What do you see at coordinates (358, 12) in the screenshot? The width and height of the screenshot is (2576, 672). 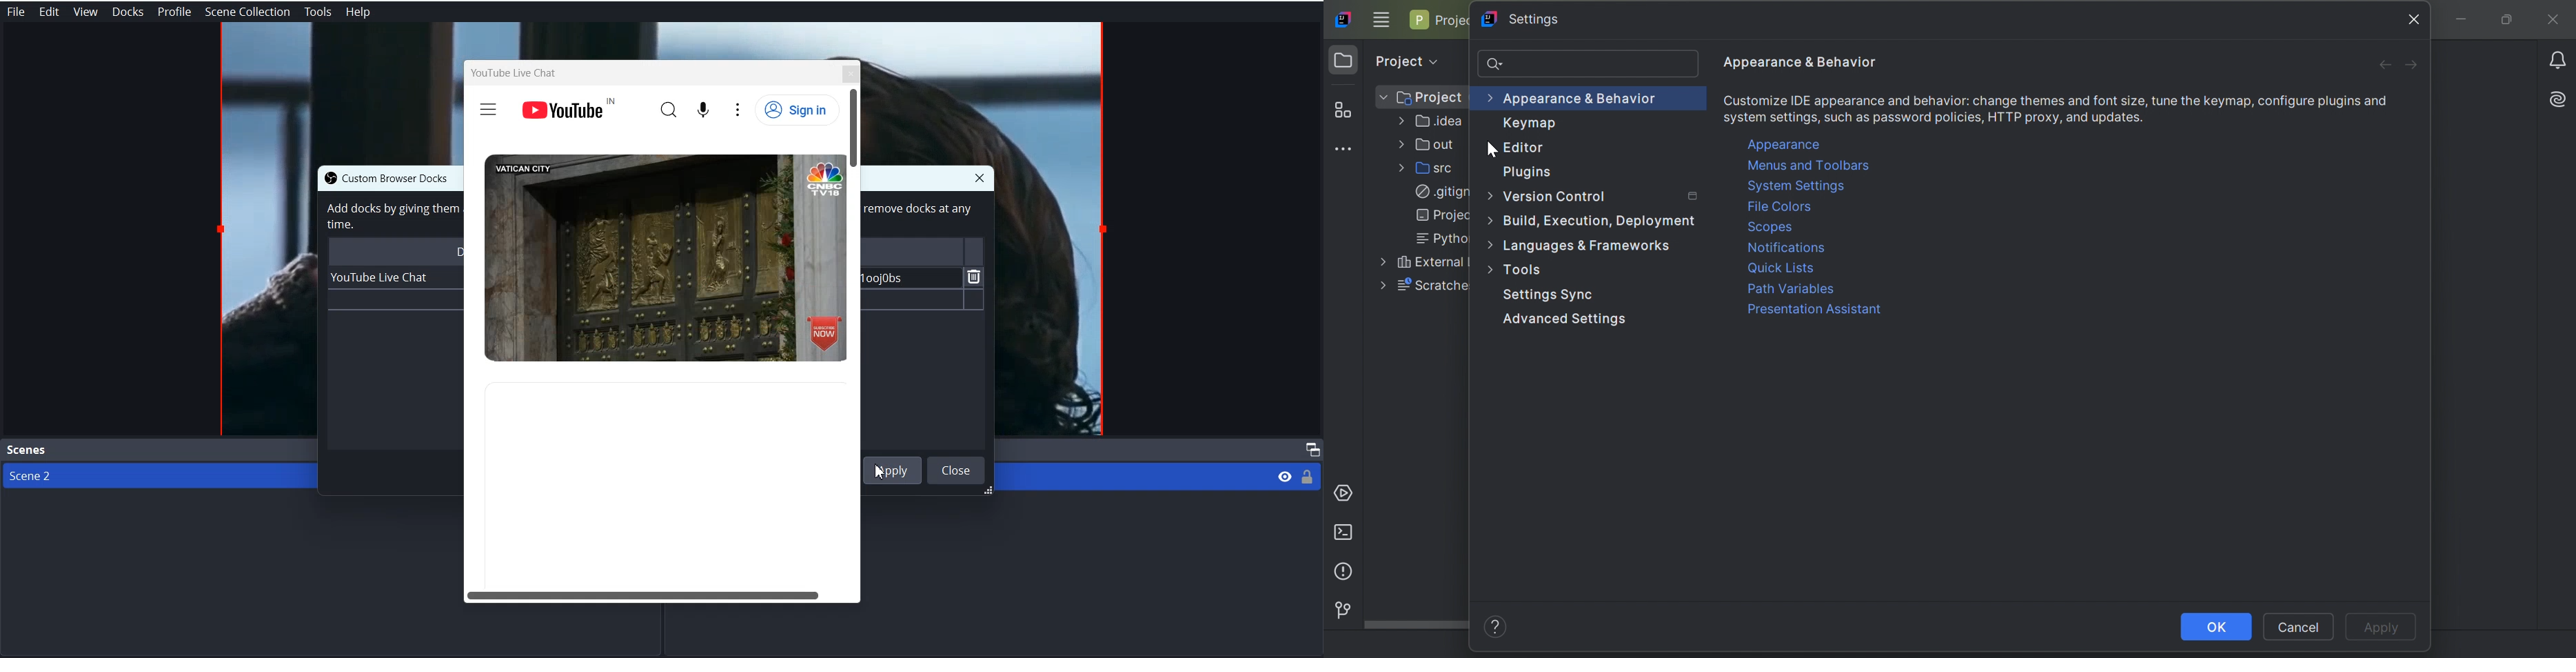 I see `Help` at bounding box center [358, 12].